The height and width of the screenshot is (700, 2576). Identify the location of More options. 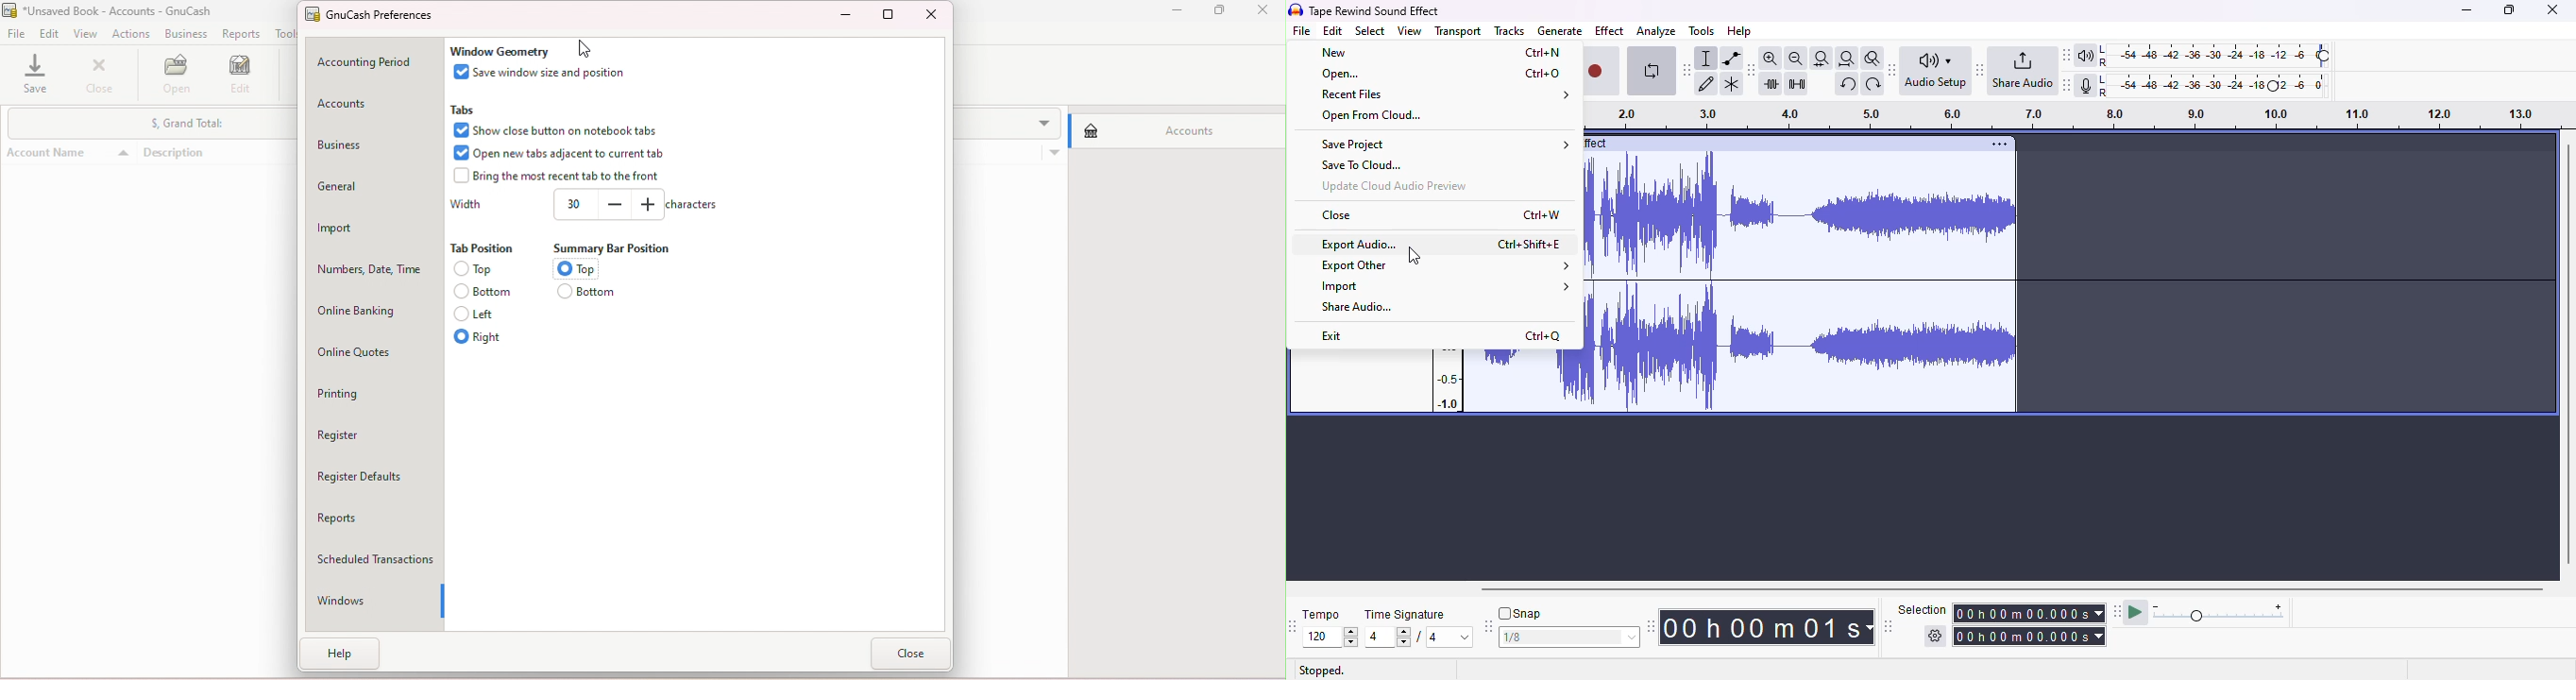
(1053, 115).